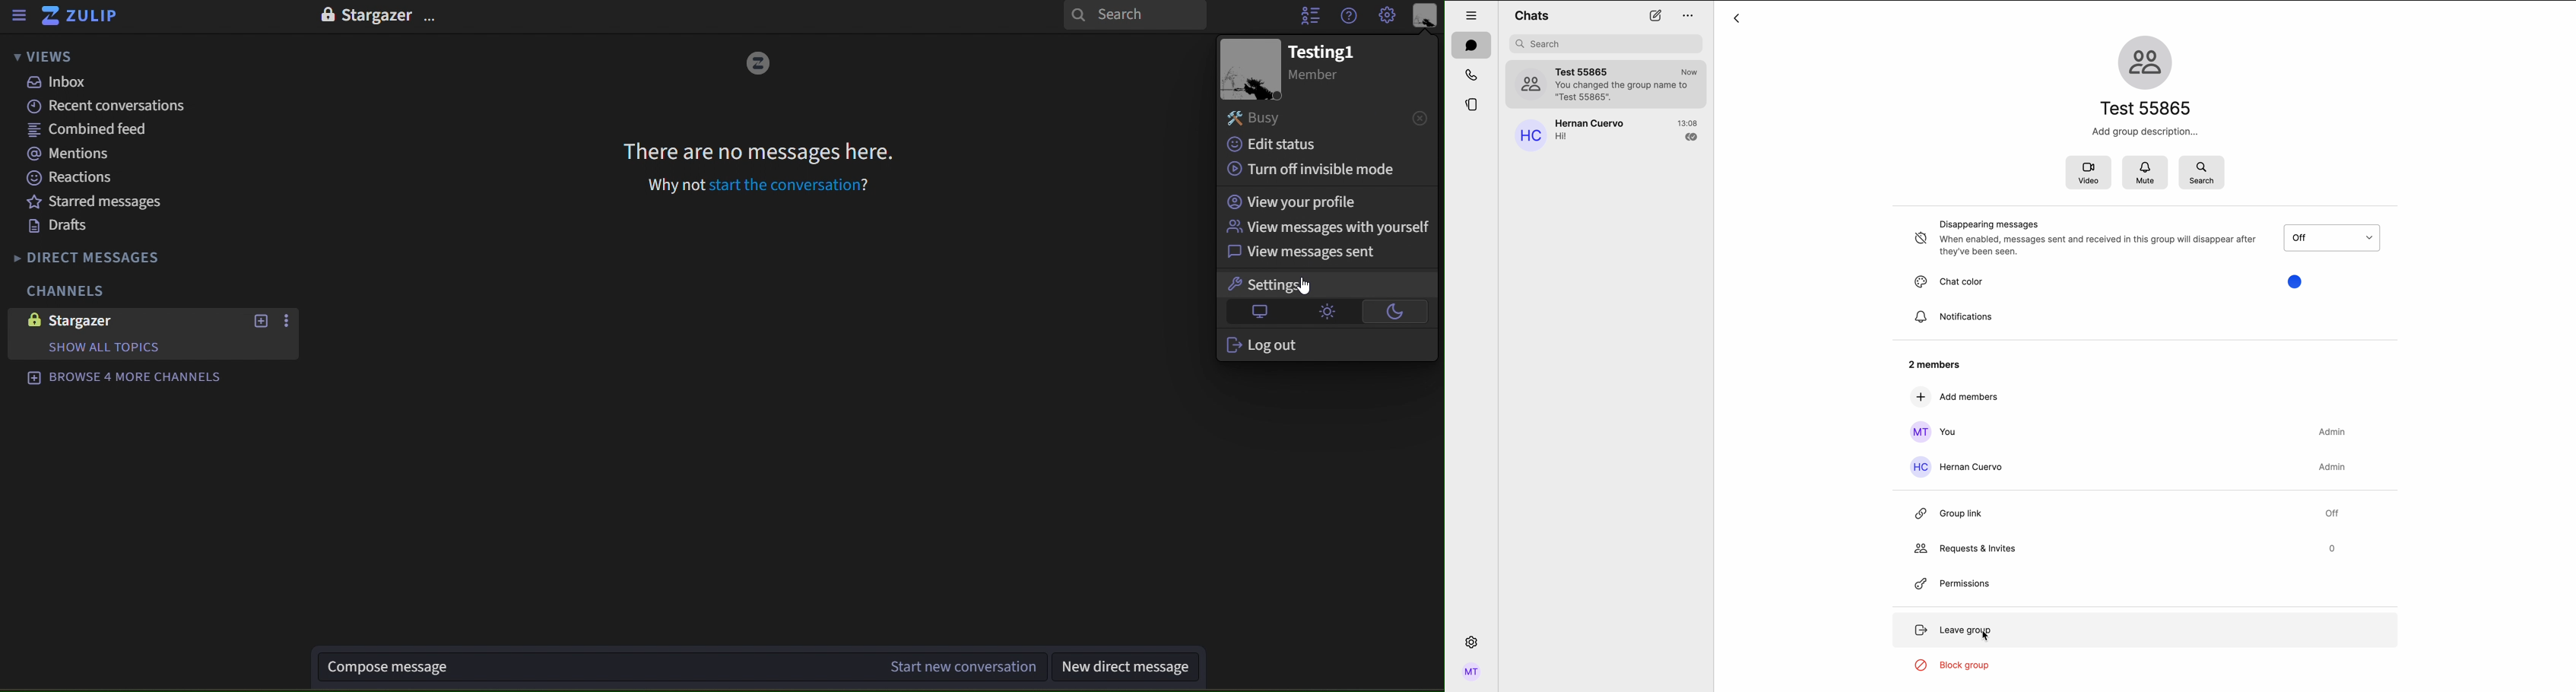 The width and height of the screenshot is (2576, 700). Describe the element at coordinates (1323, 312) in the screenshot. I see `light theme` at that location.